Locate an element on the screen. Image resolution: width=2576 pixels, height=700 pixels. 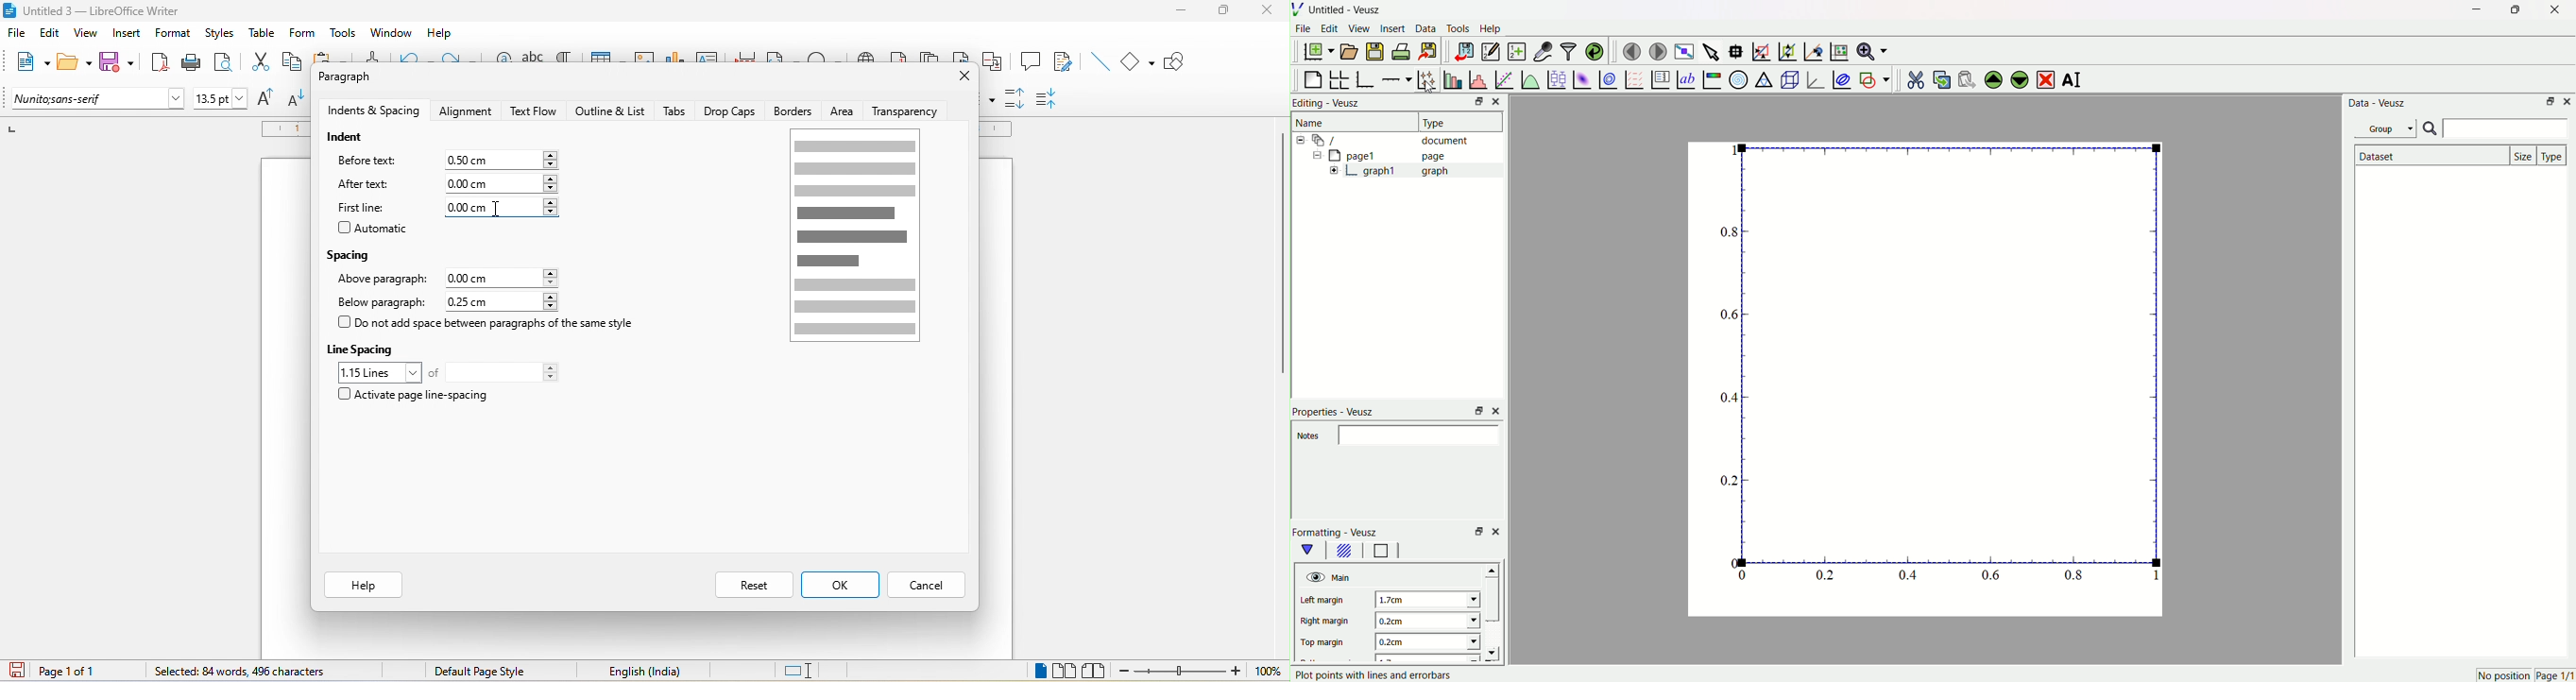
arrange graphs is located at coordinates (1341, 78).